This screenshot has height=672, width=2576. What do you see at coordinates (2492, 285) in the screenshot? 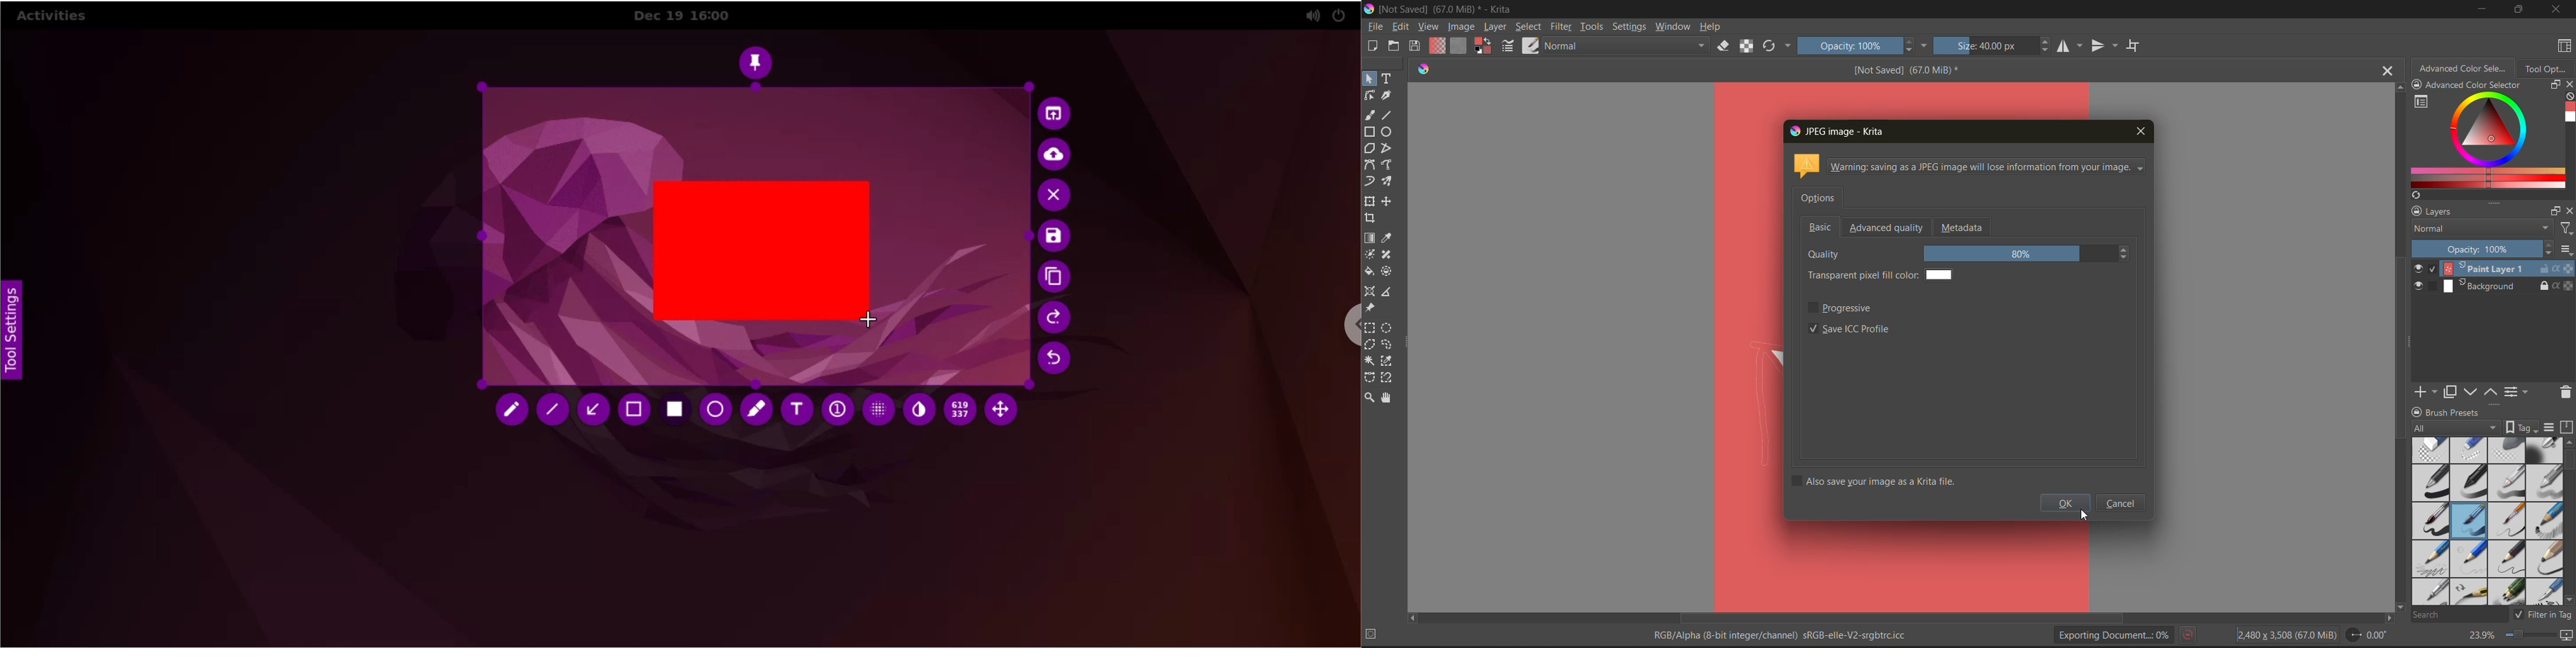
I see `layer` at bounding box center [2492, 285].